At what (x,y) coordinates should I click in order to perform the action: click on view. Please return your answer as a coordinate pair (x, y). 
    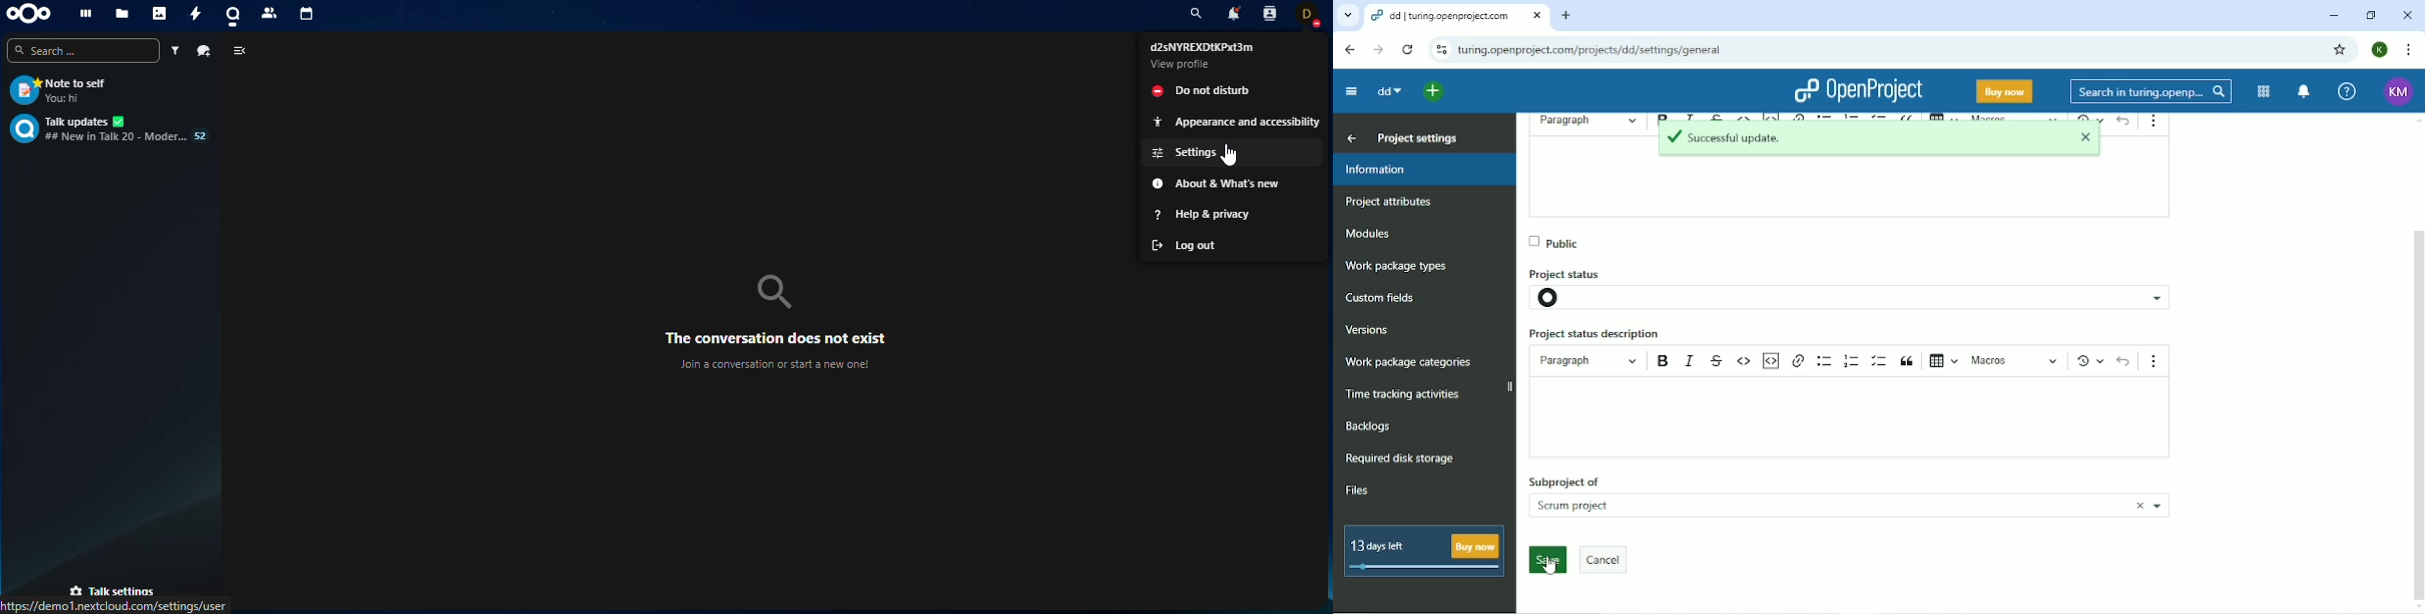
    Looking at the image, I should click on (241, 51).